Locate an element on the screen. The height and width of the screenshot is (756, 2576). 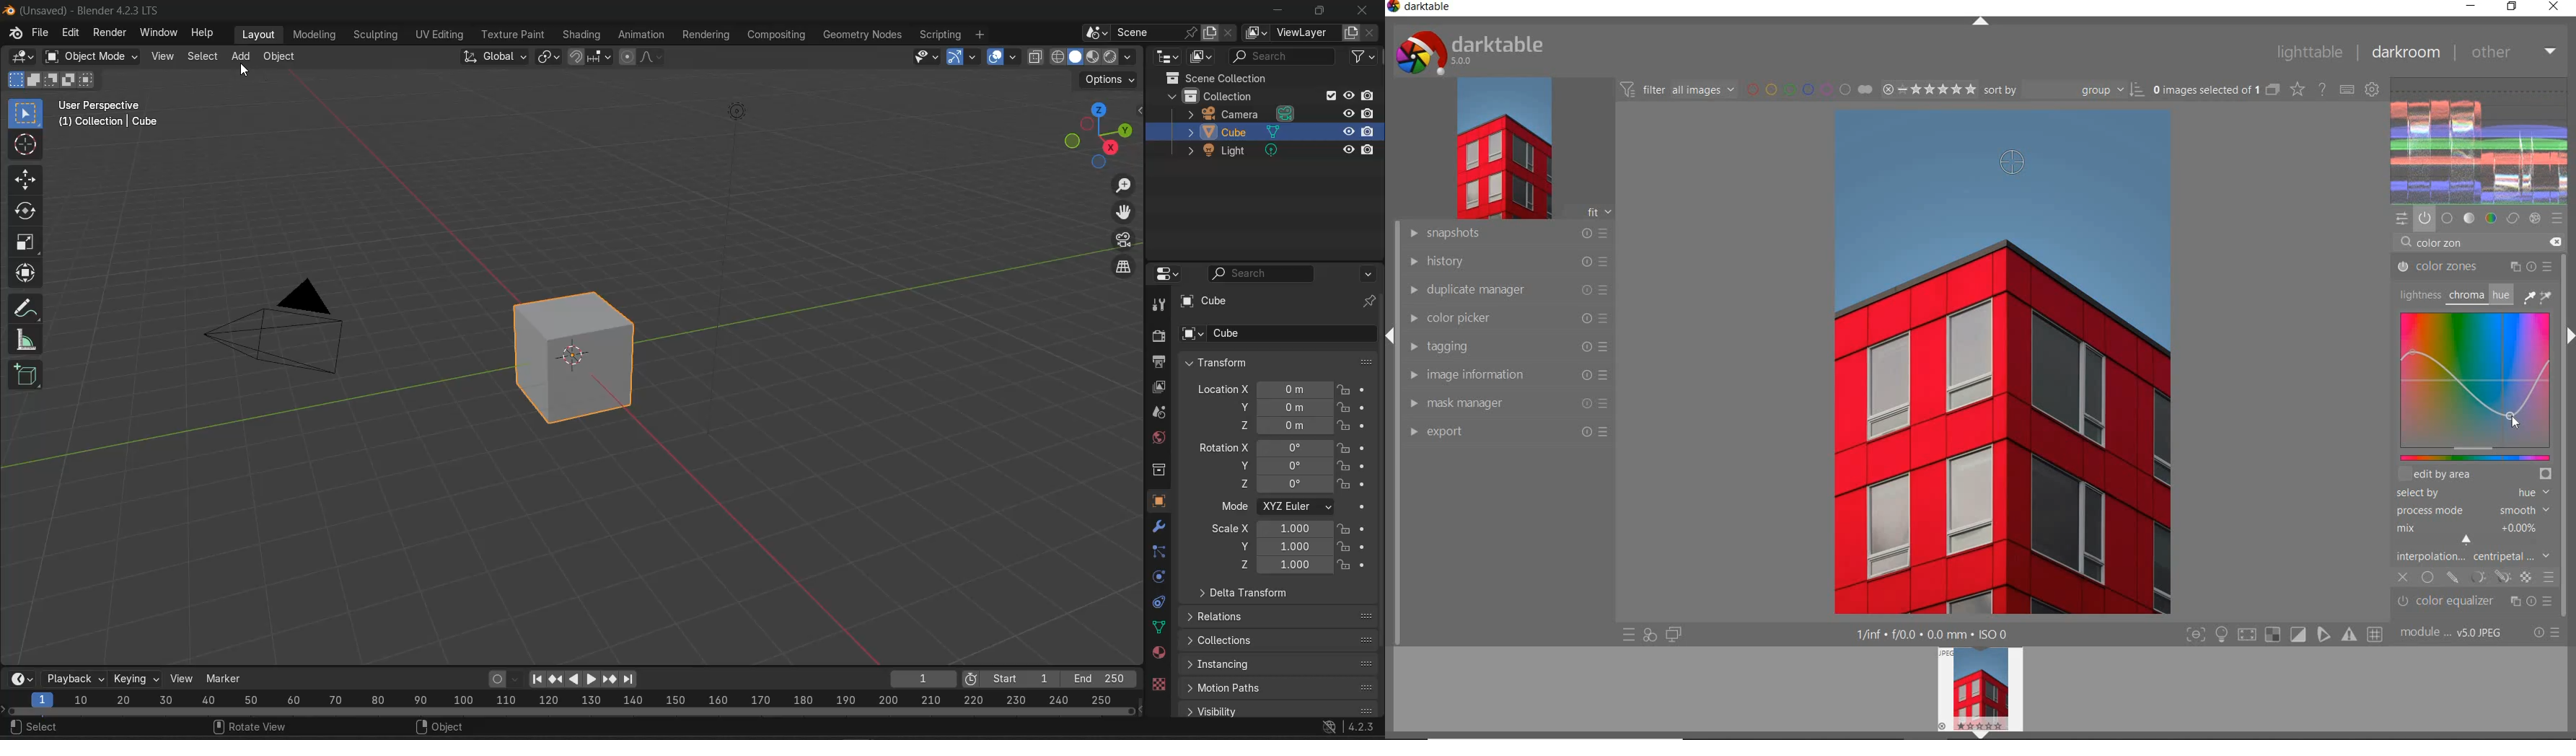
quick access to presets is located at coordinates (1629, 636).